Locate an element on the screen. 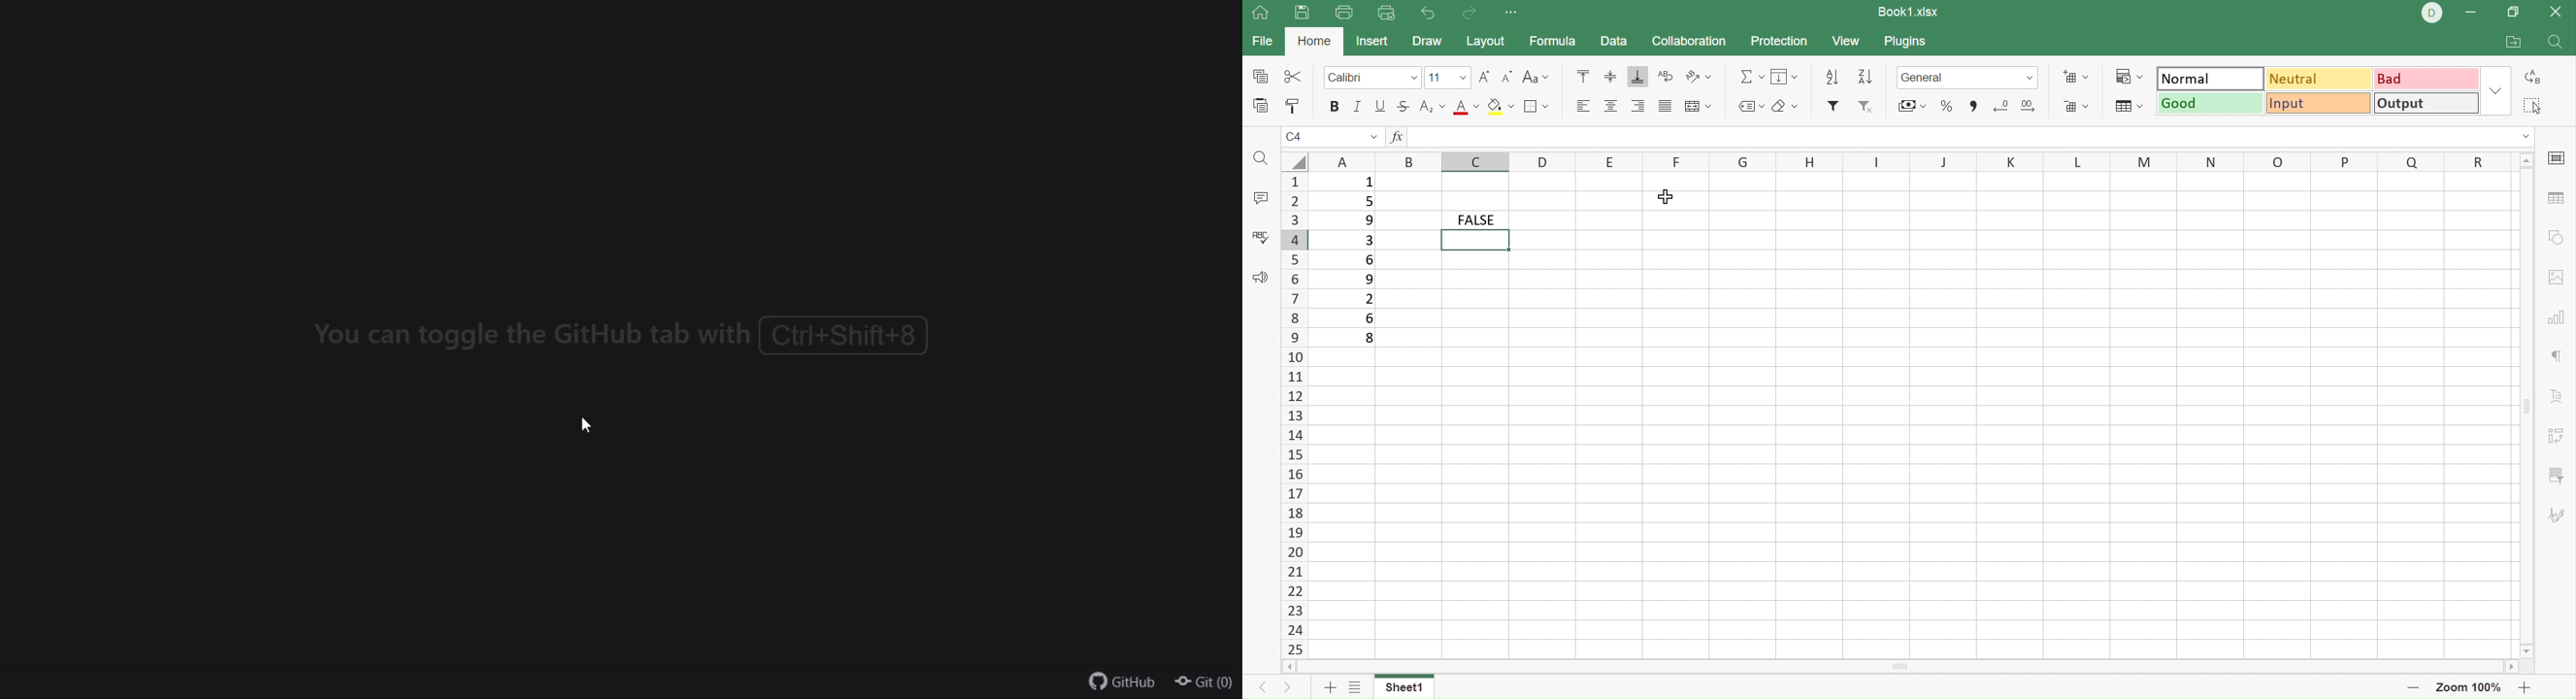  Shape settings is located at coordinates (2557, 239).